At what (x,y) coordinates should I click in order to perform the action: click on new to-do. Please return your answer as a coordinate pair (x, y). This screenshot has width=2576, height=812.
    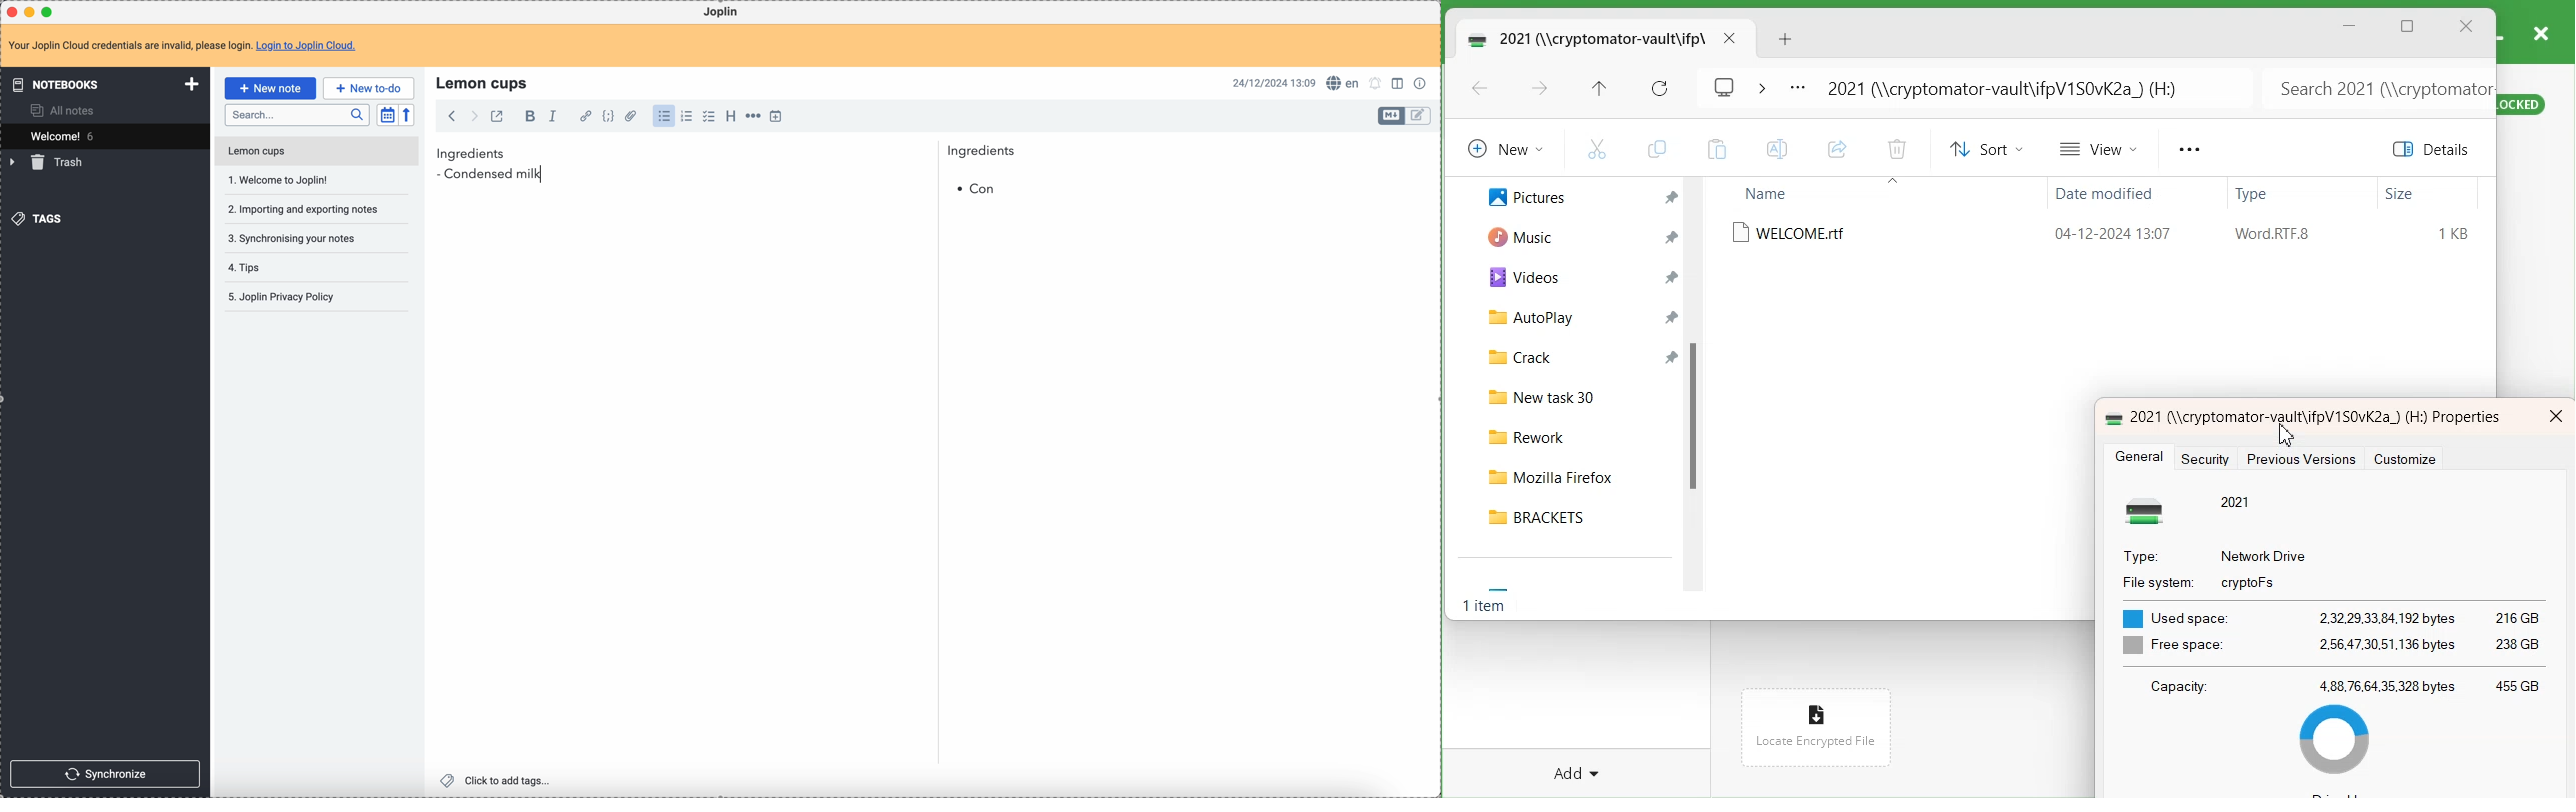
    Looking at the image, I should click on (369, 88).